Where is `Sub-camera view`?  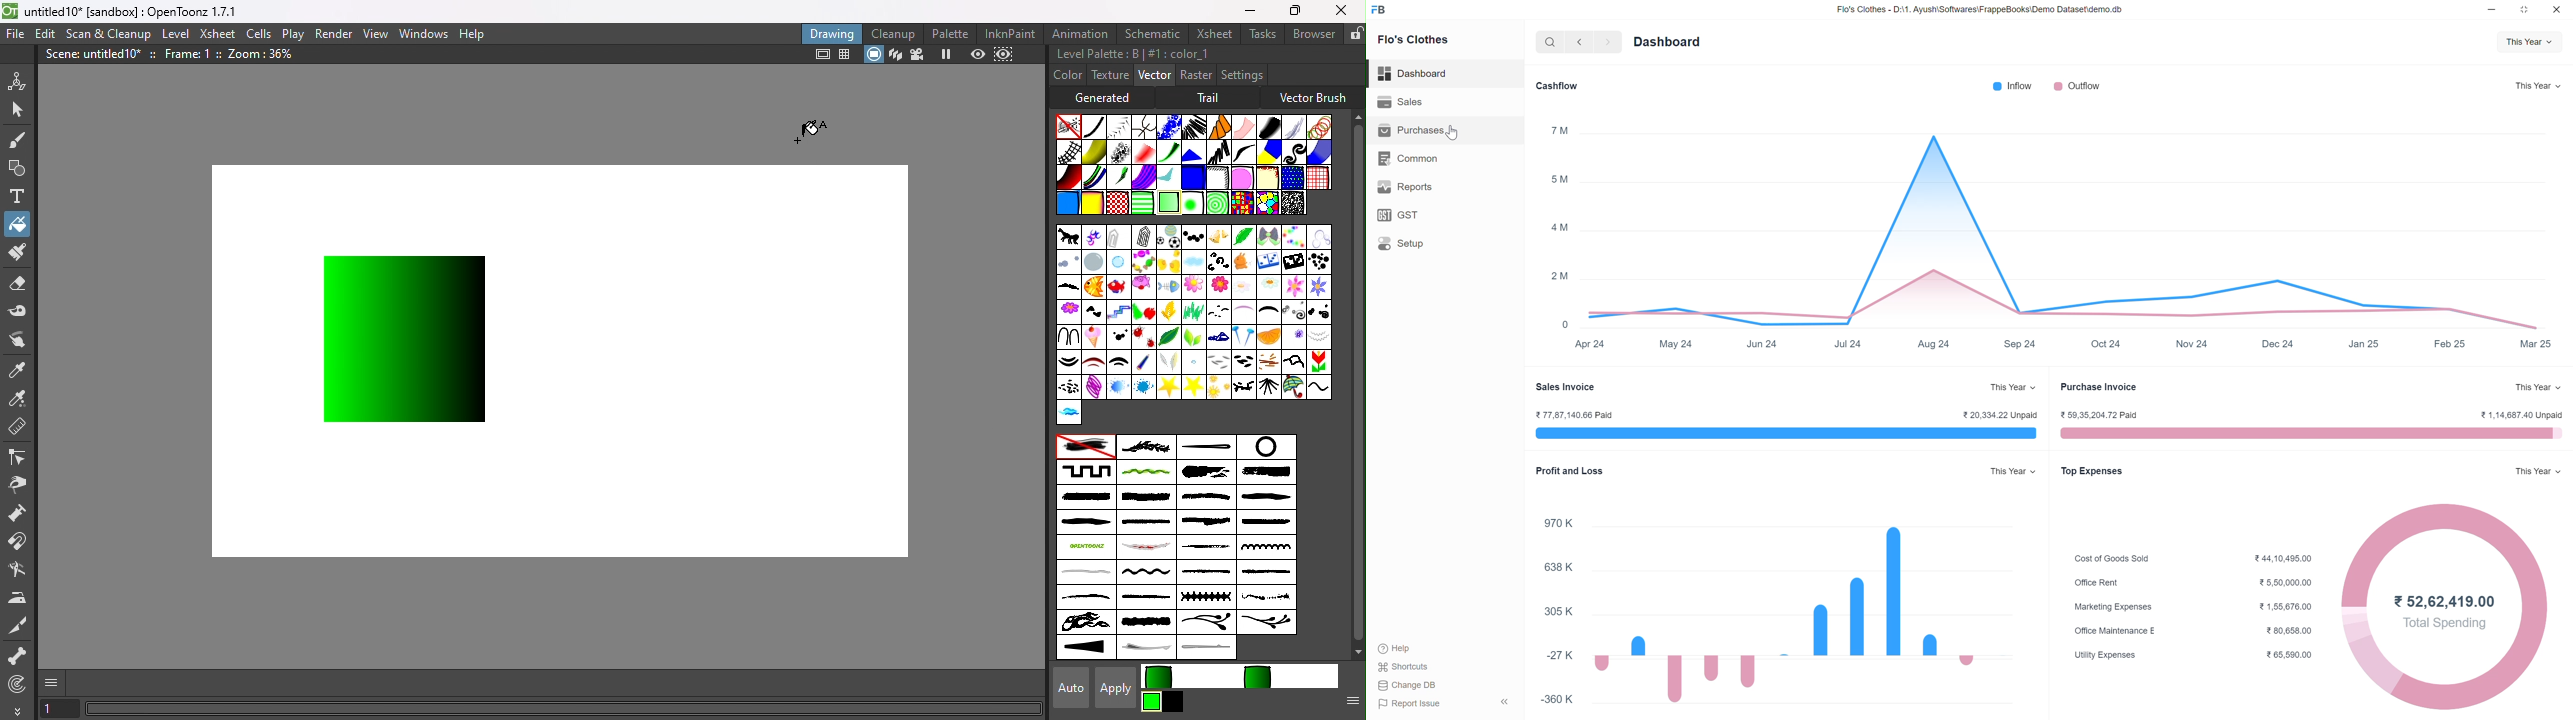 Sub-camera view is located at coordinates (1006, 54).